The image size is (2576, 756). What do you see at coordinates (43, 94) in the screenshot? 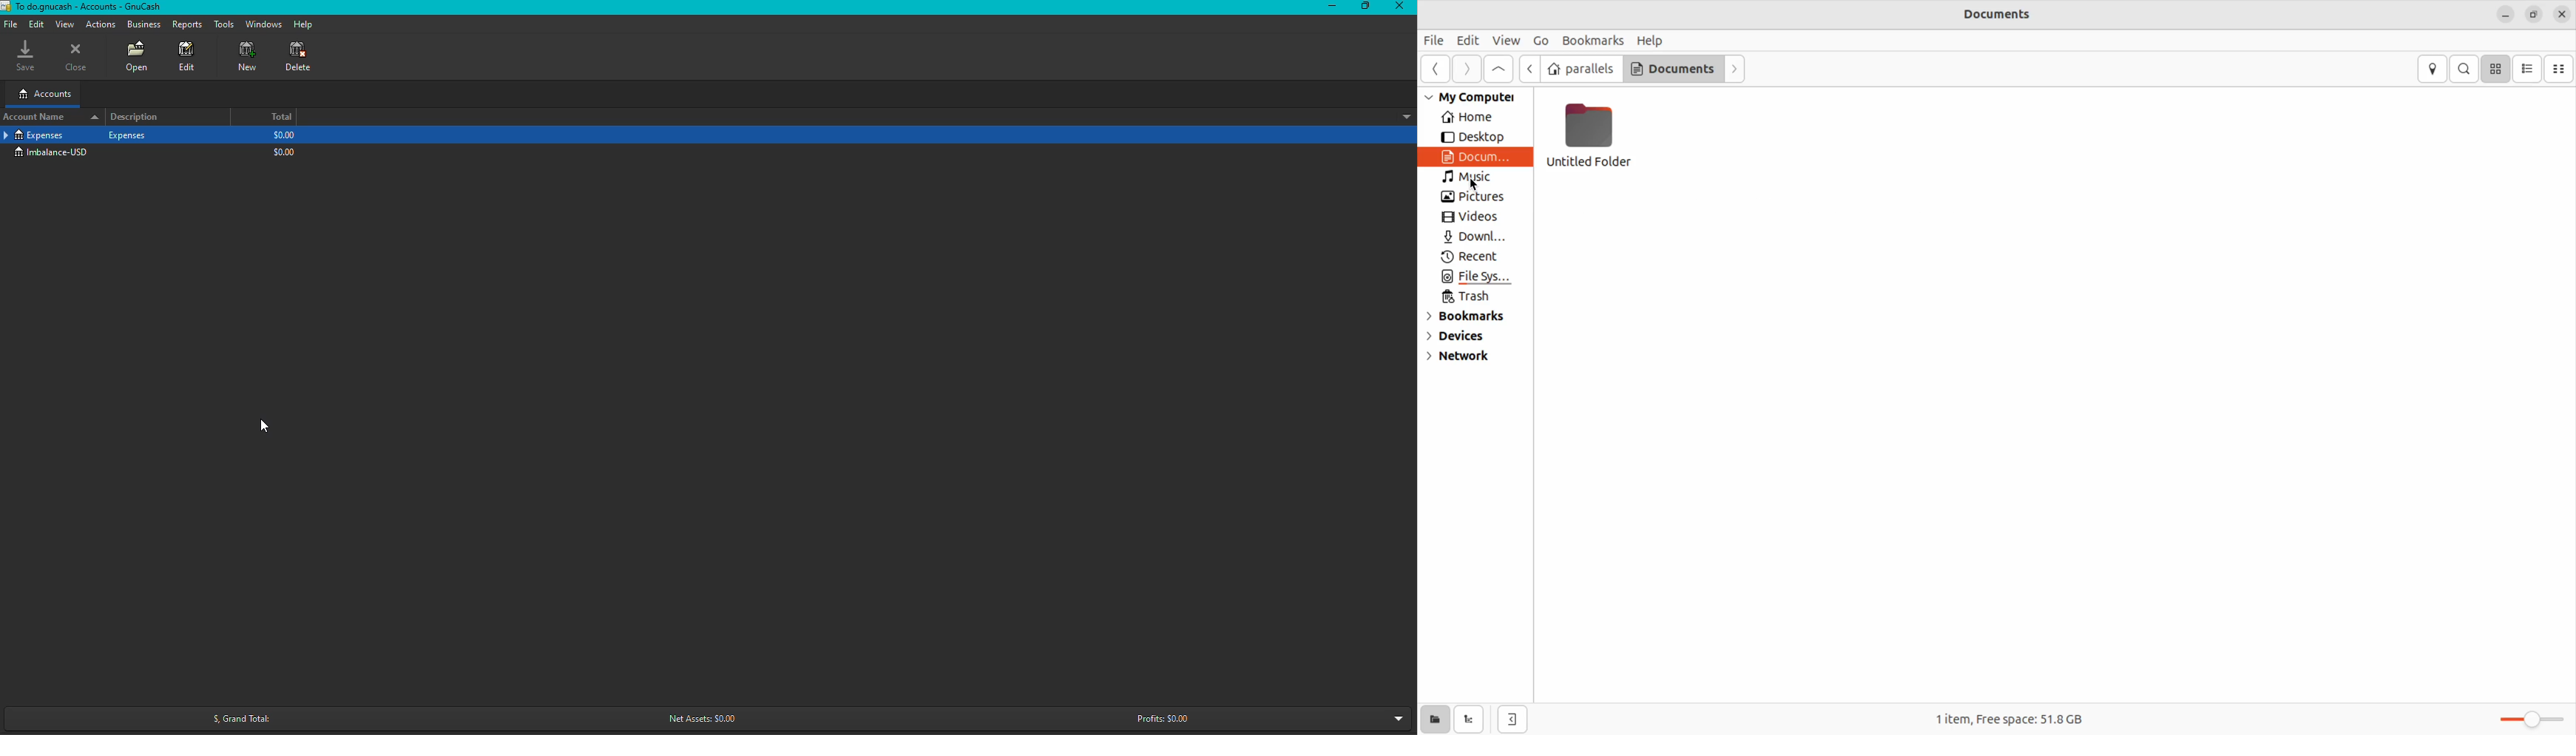
I see `Accounts` at bounding box center [43, 94].